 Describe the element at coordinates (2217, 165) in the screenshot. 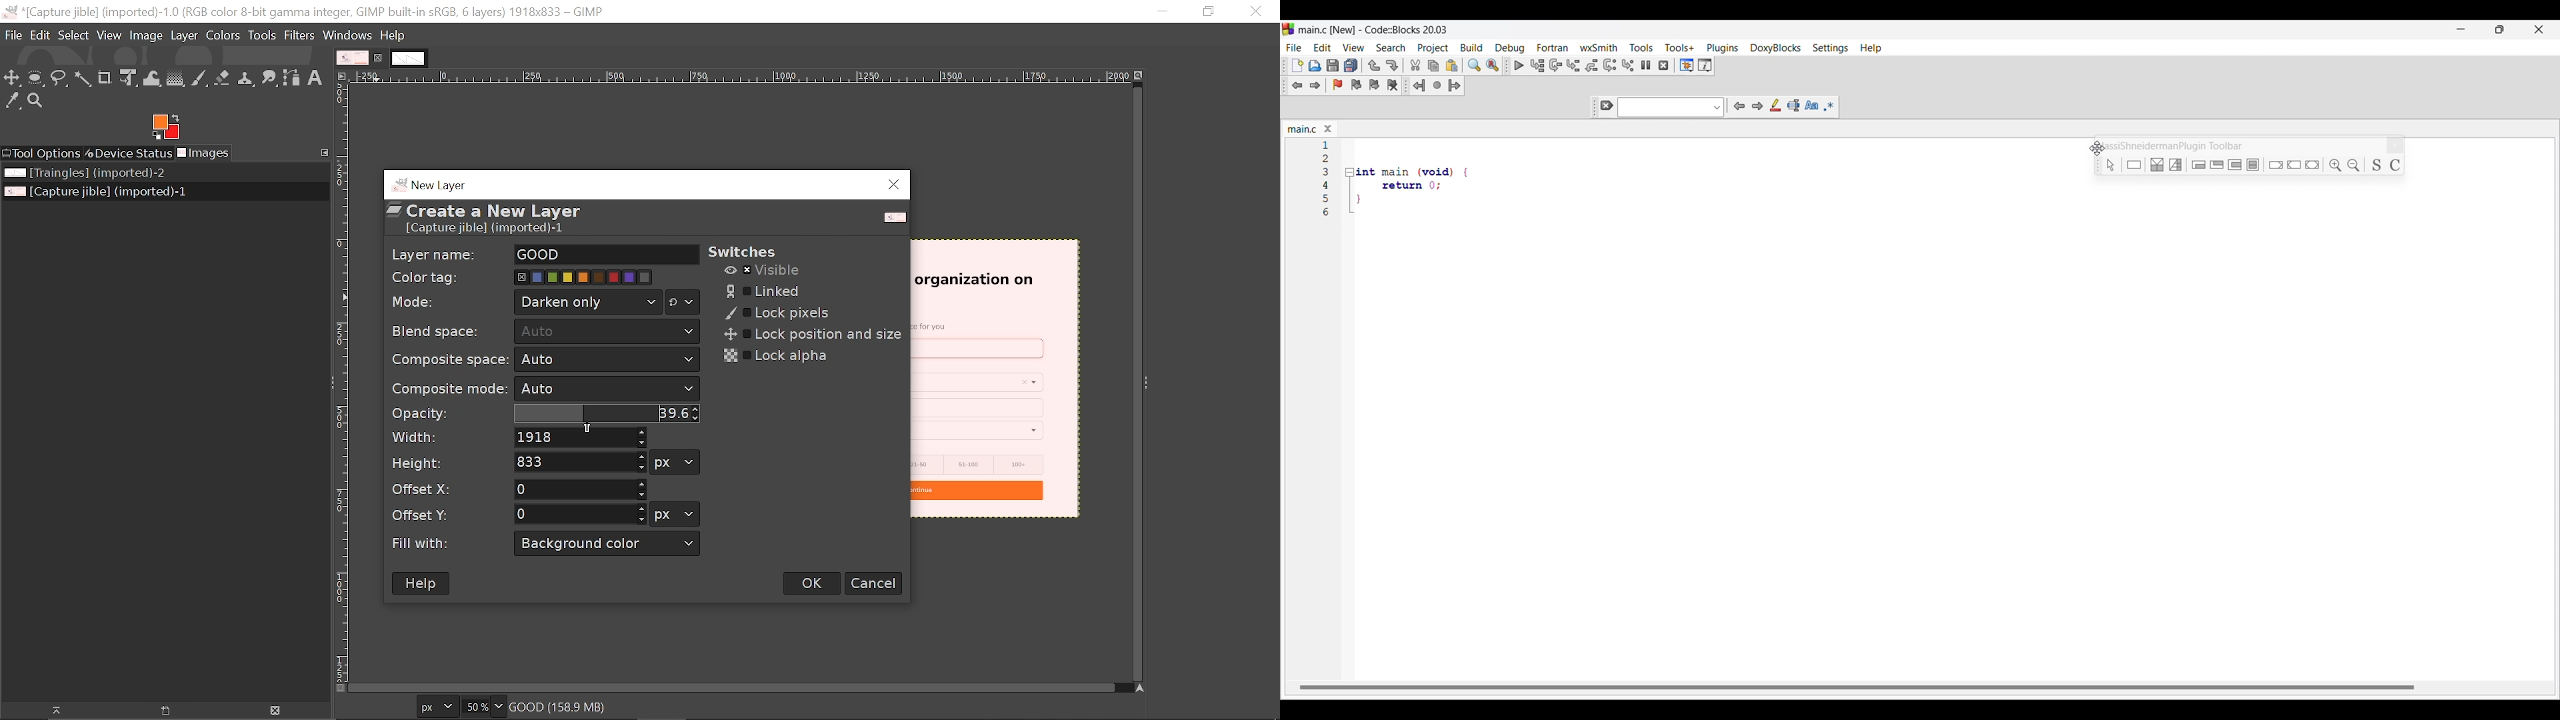

I see `` at that location.